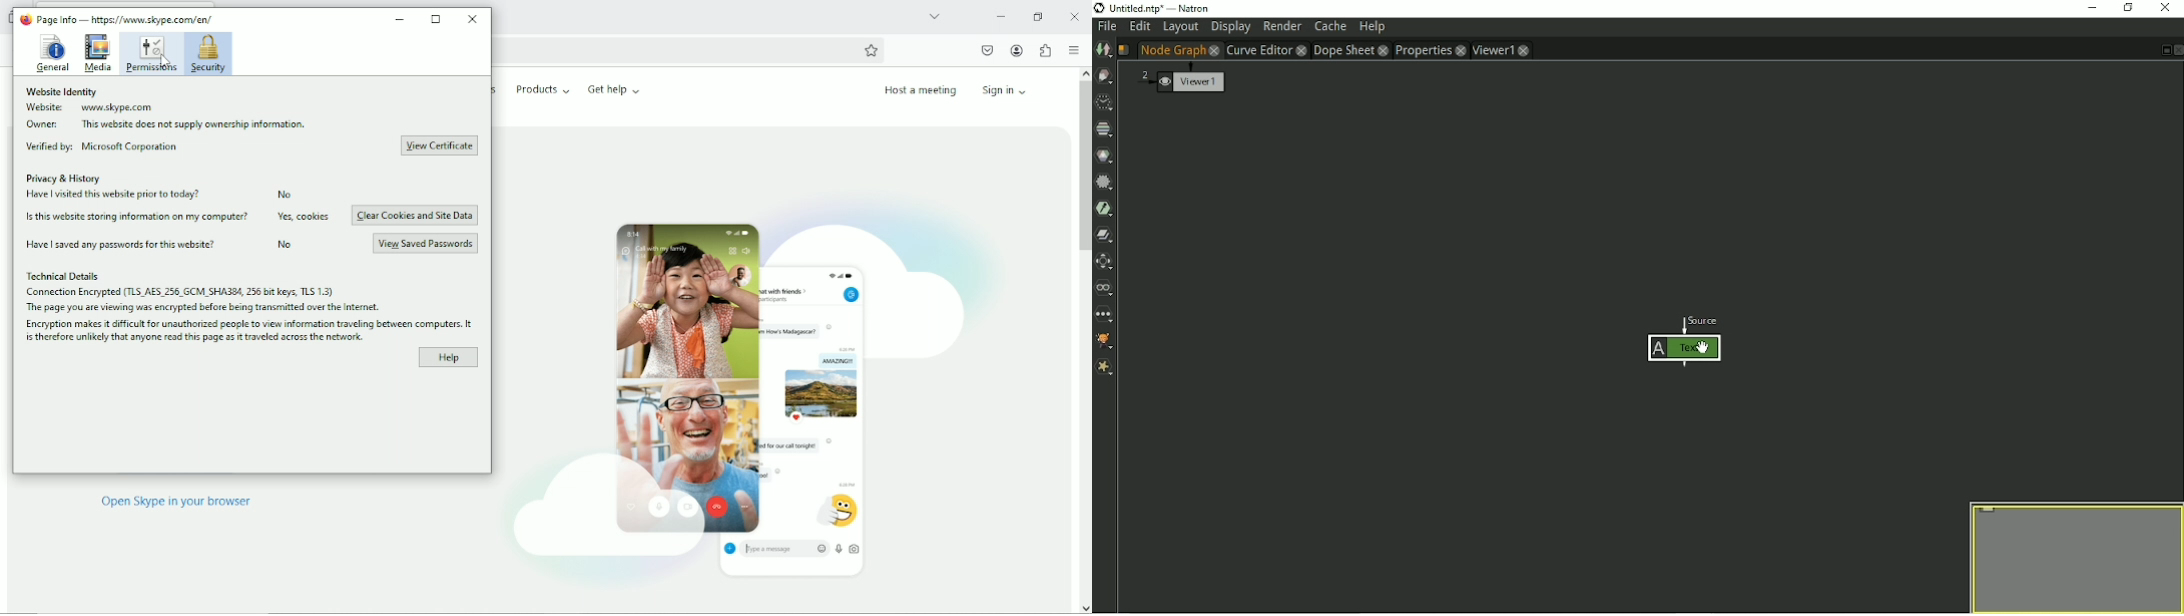 The height and width of the screenshot is (616, 2184). What do you see at coordinates (1422, 50) in the screenshot?
I see `Properties` at bounding box center [1422, 50].